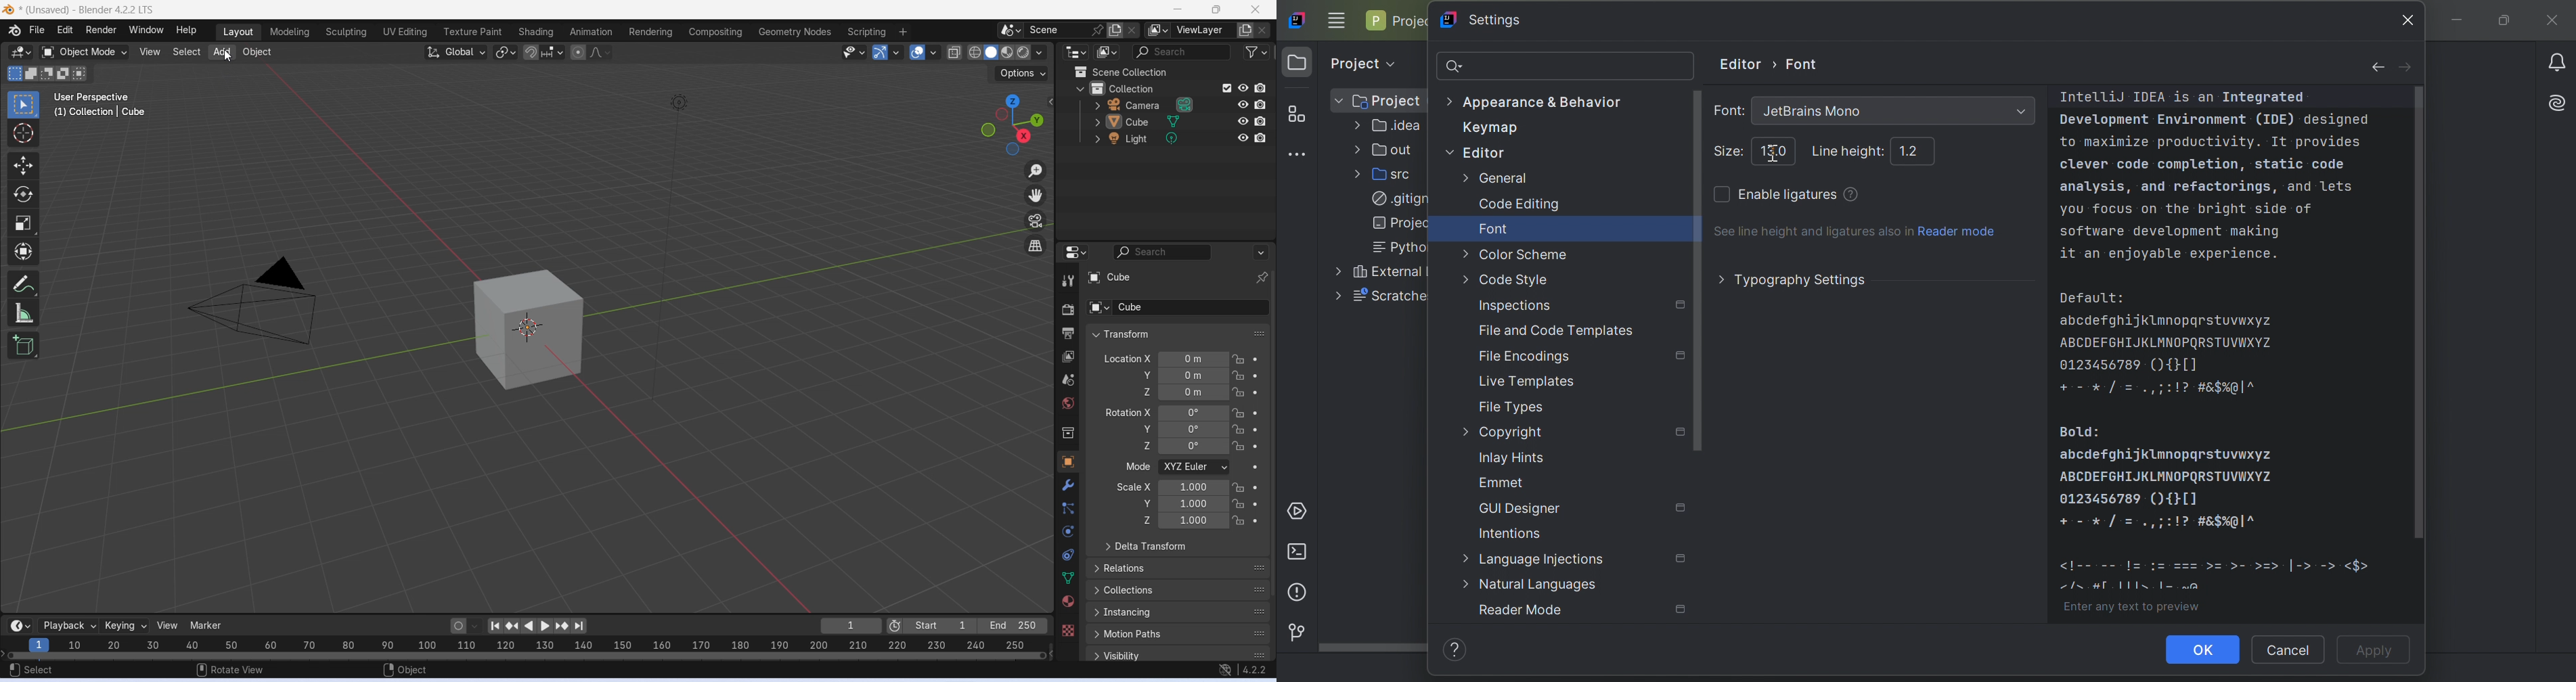  Describe the element at coordinates (1195, 359) in the screenshot. I see `location` at that location.